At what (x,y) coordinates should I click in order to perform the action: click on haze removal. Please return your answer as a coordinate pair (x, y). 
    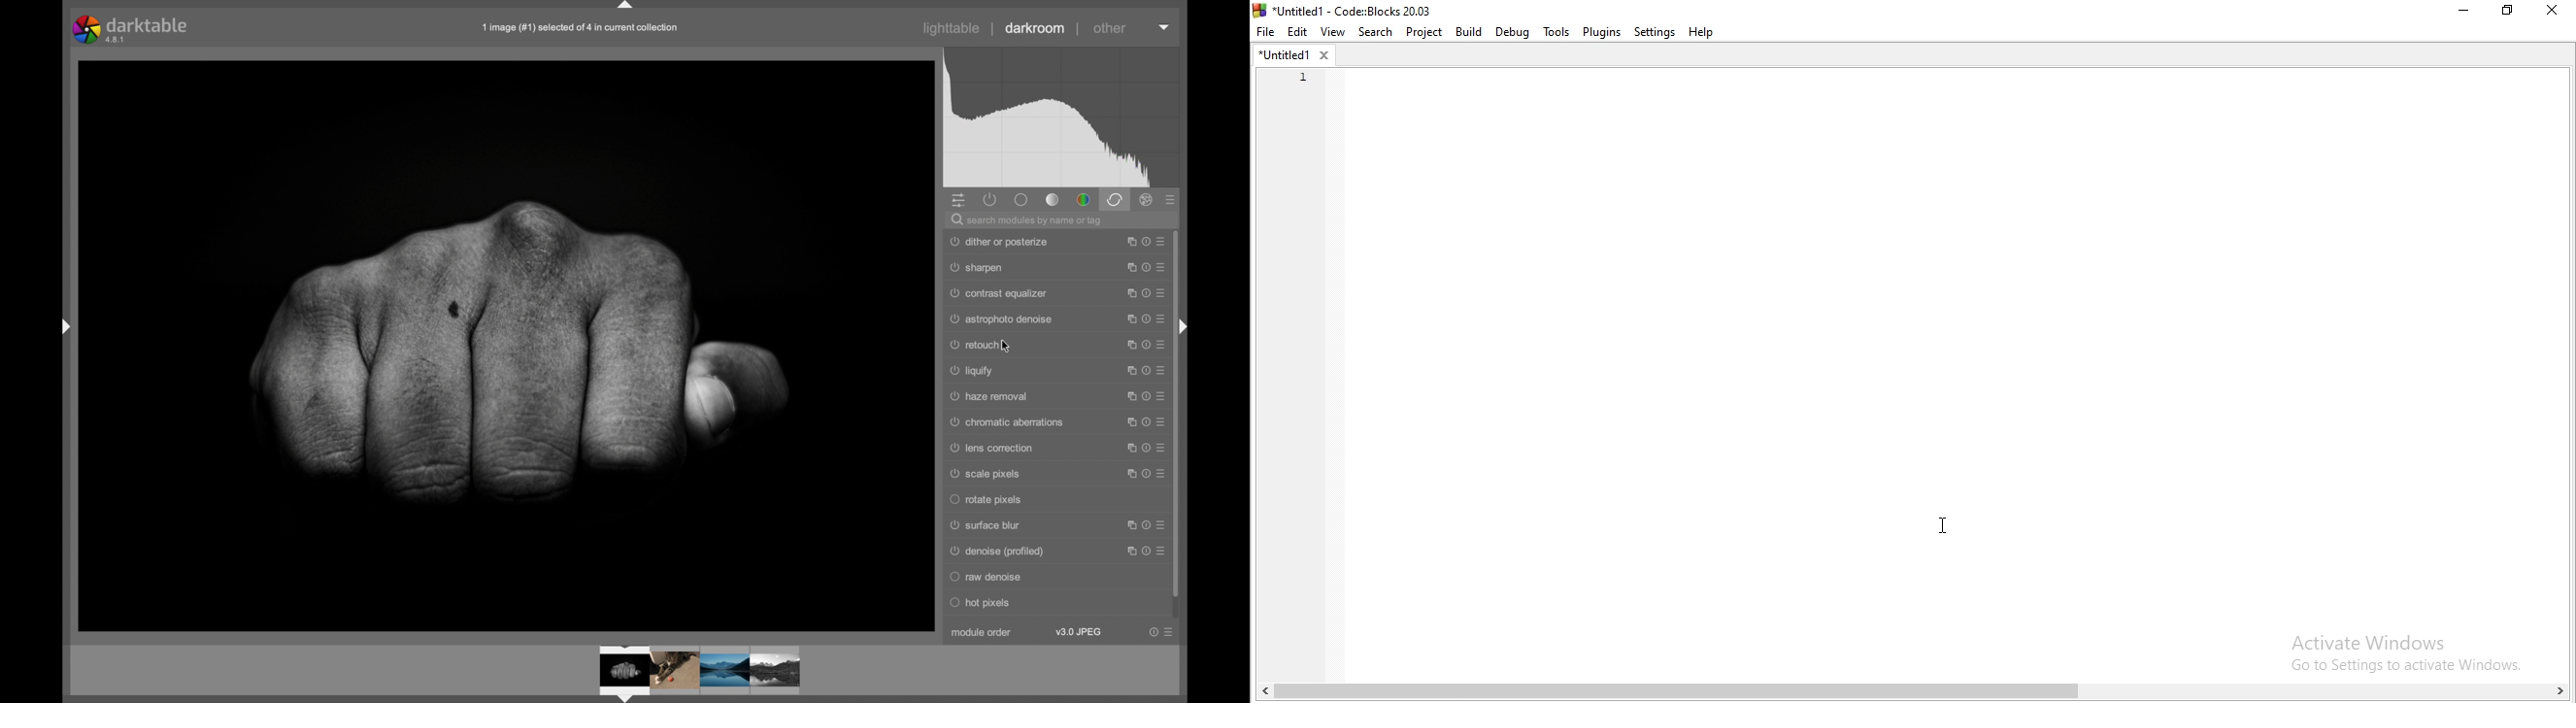
    Looking at the image, I should click on (989, 396).